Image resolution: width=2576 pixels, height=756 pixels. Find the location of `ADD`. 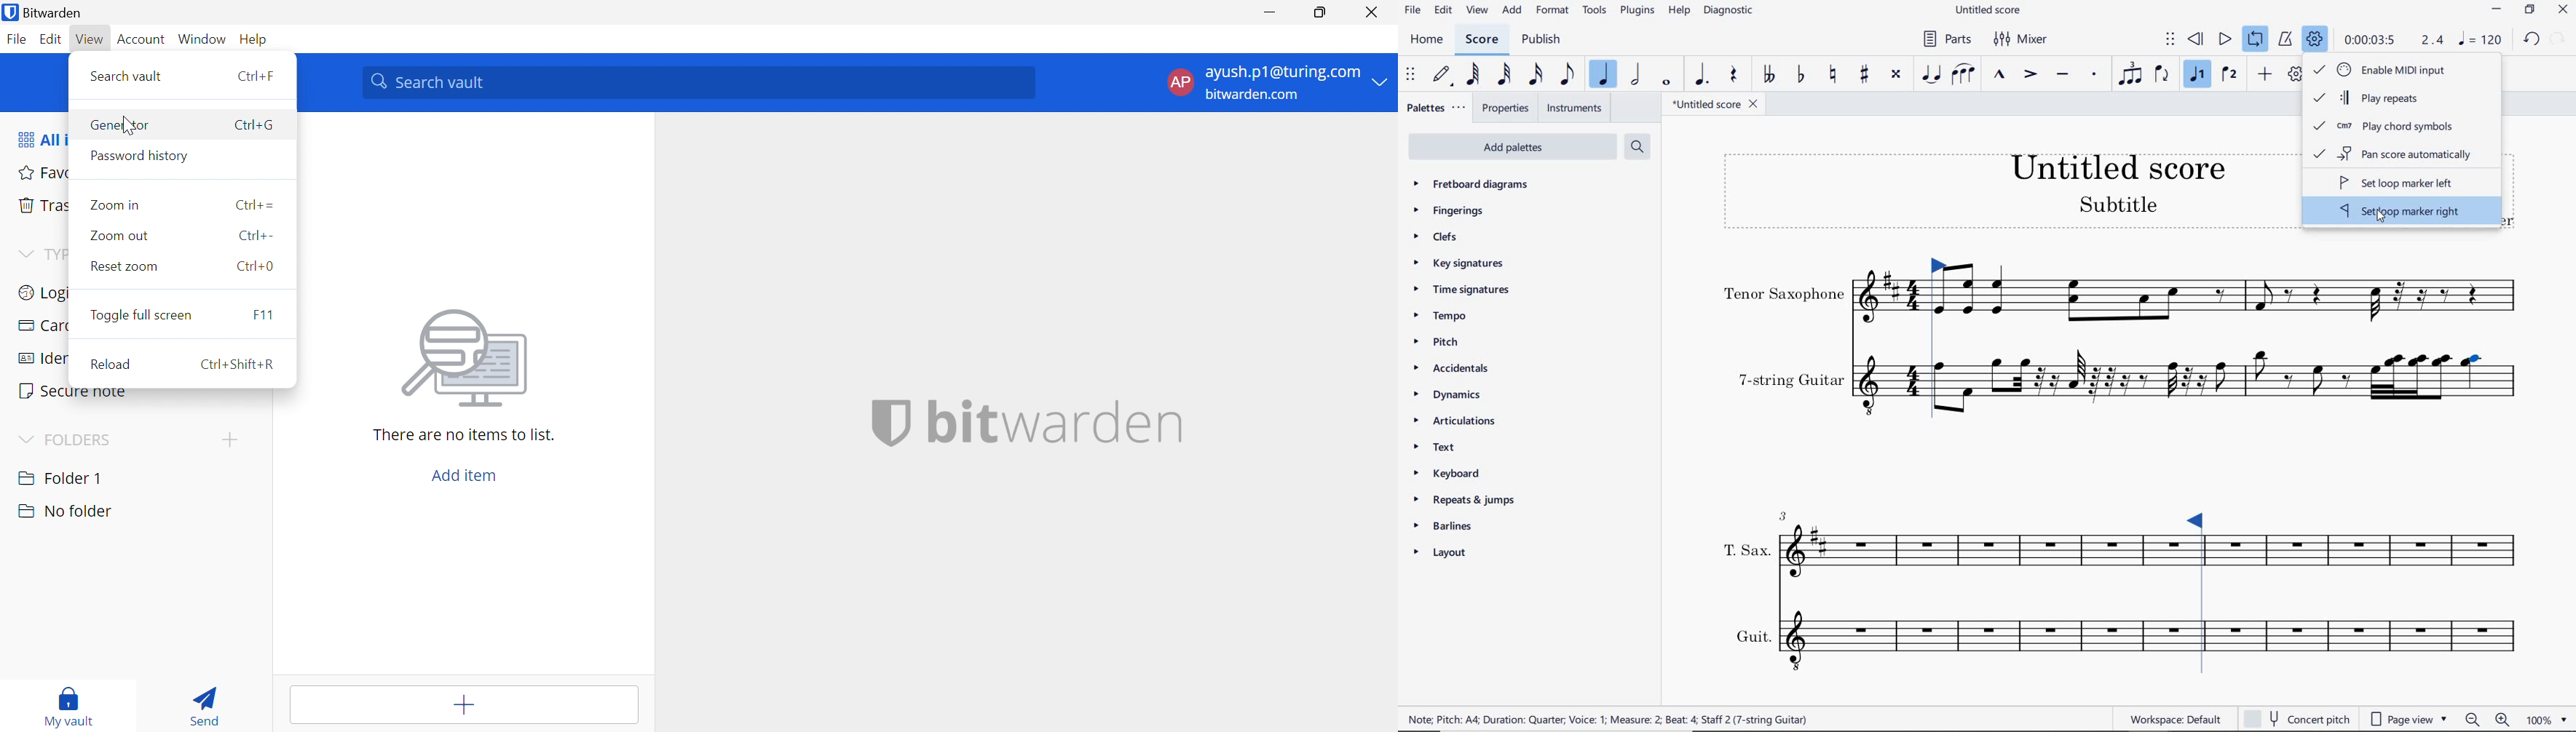

ADD is located at coordinates (1513, 9).